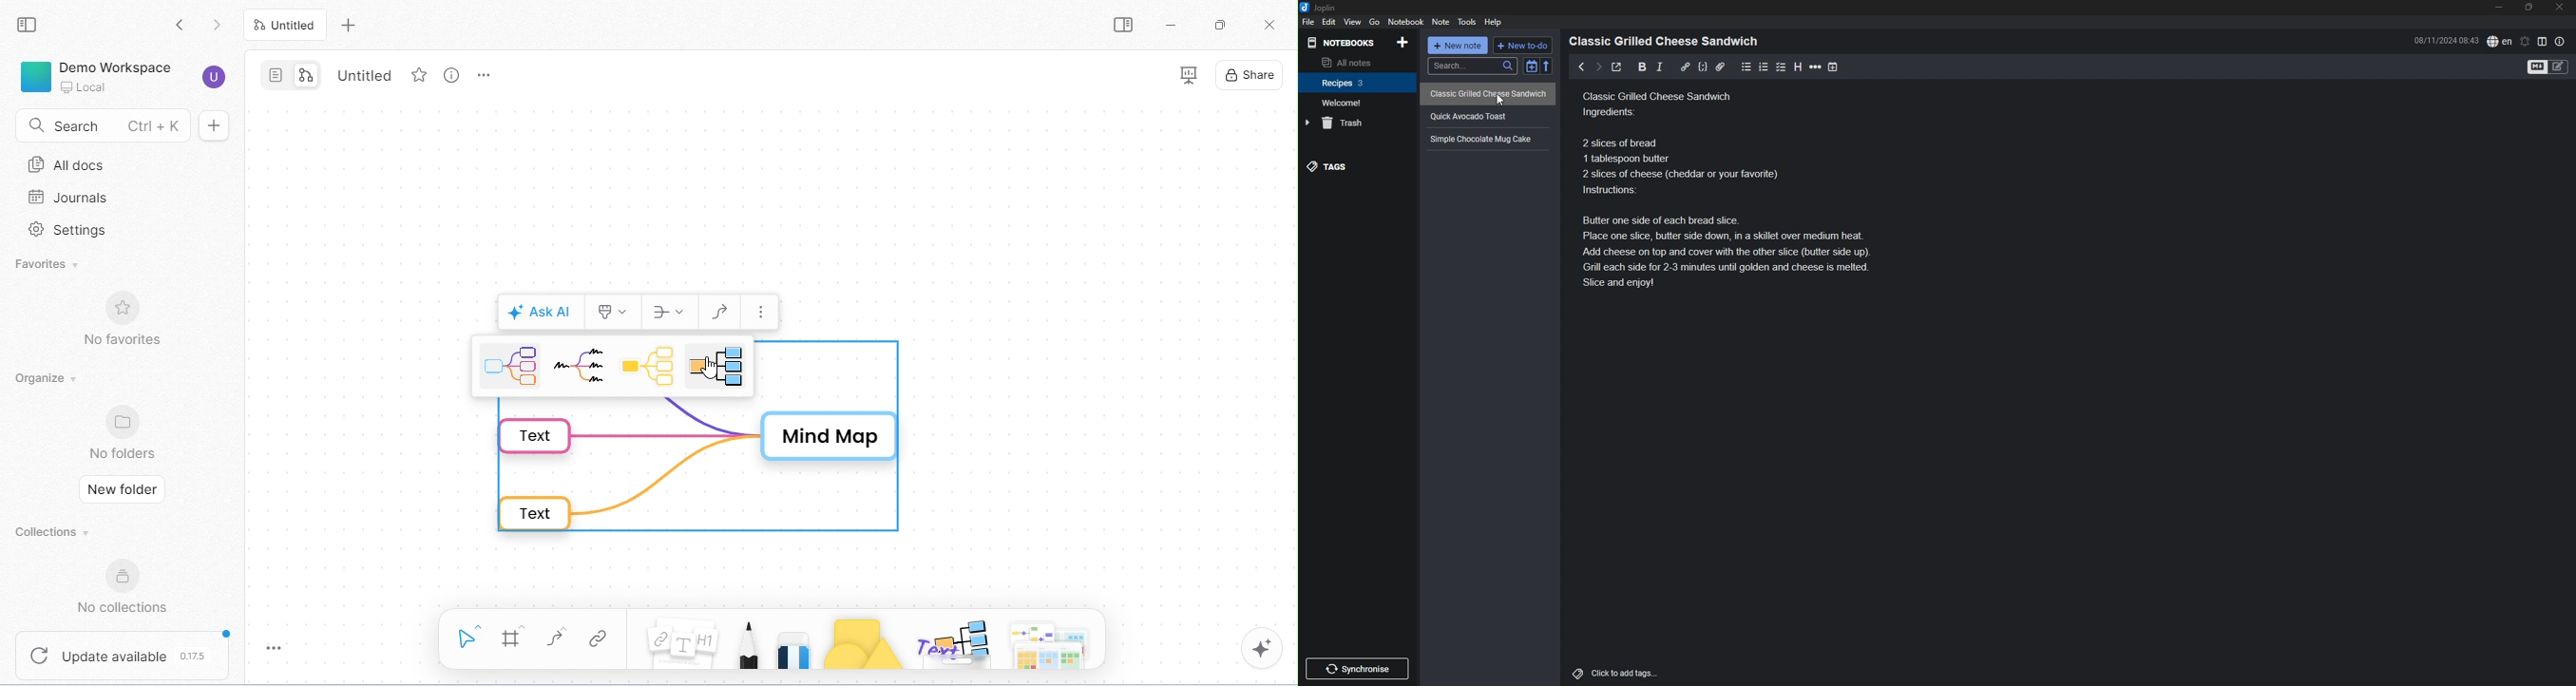 This screenshot has width=2576, height=700. What do you see at coordinates (1782, 67) in the screenshot?
I see `checkbox` at bounding box center [1782, 67].